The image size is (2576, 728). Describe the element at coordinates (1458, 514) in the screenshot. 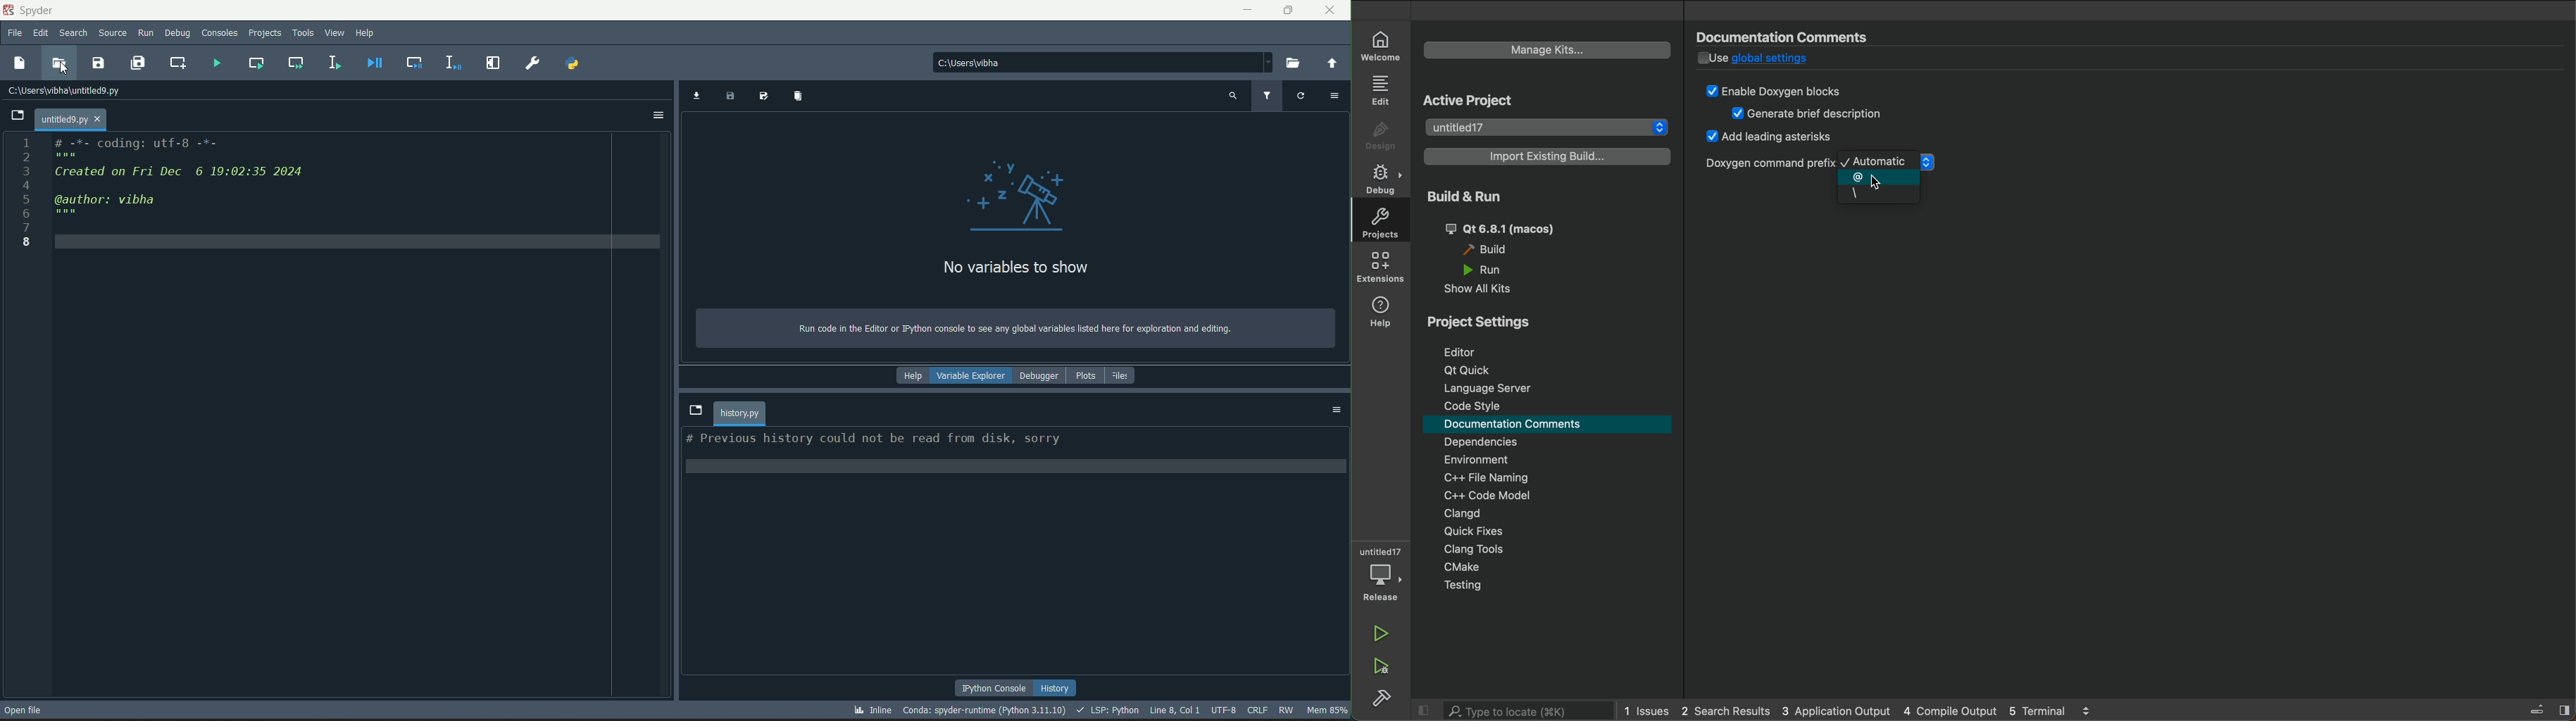

I see `clangd` at that location.